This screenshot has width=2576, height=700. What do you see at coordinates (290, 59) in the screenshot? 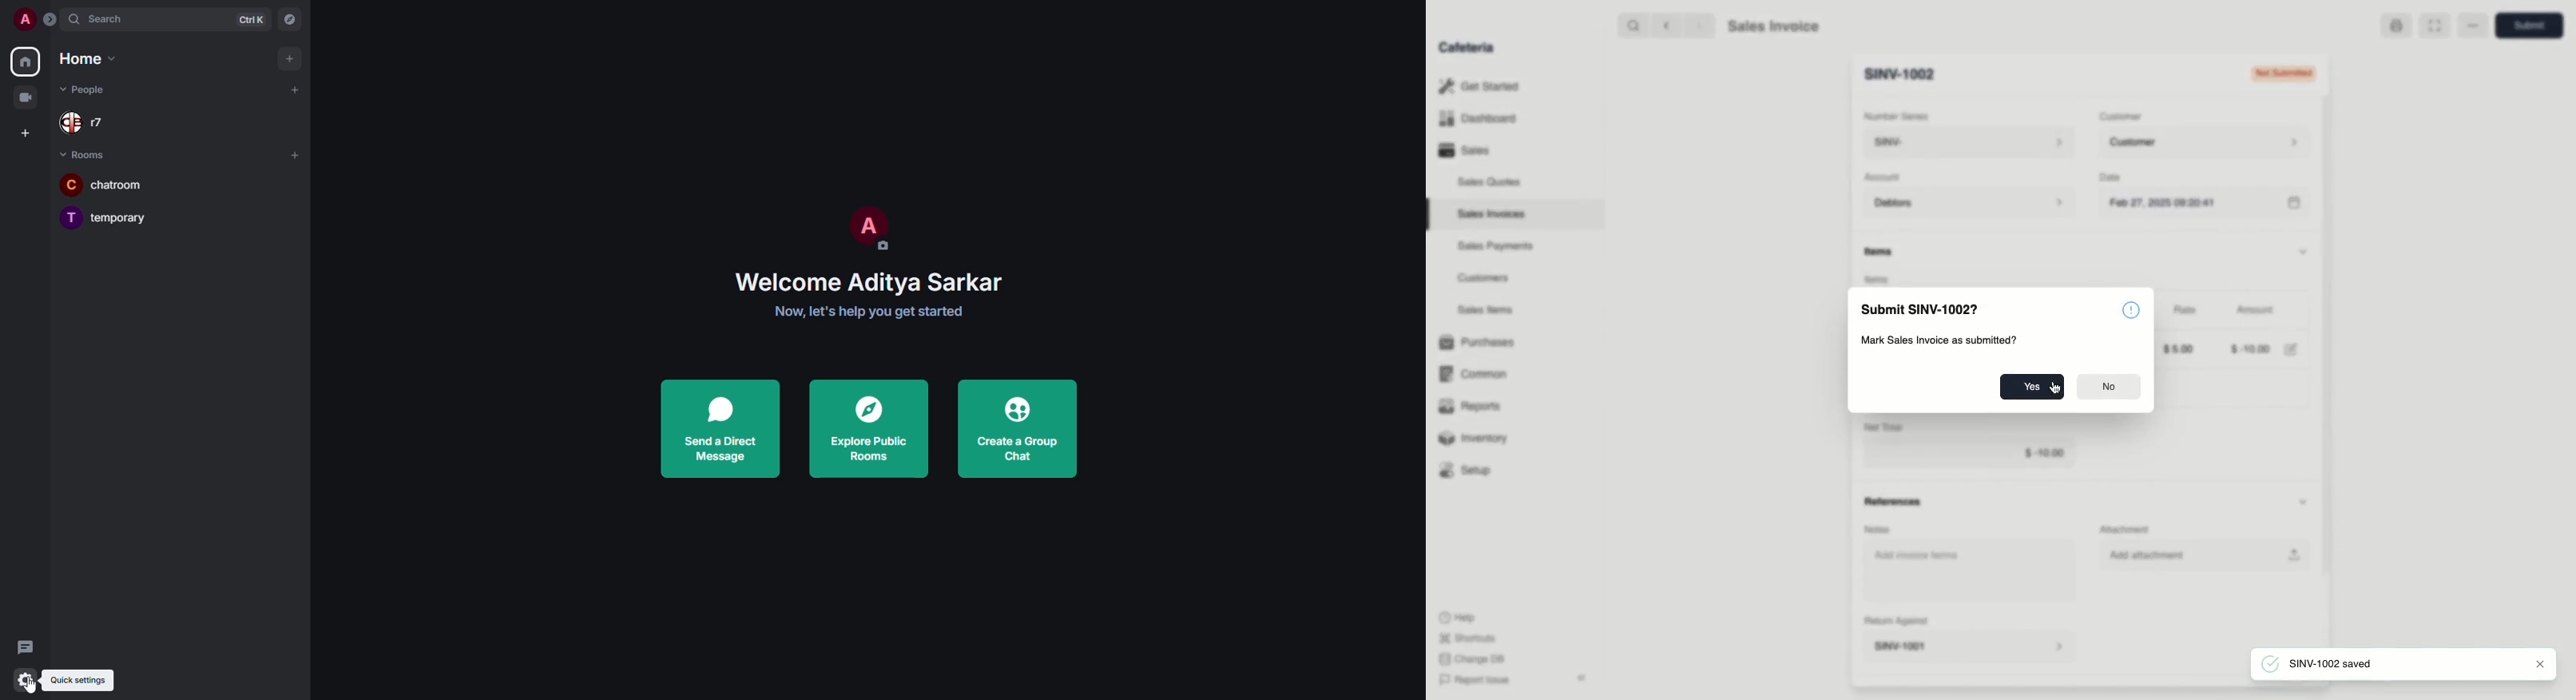
I see `add` at bounding box center [290, 59].